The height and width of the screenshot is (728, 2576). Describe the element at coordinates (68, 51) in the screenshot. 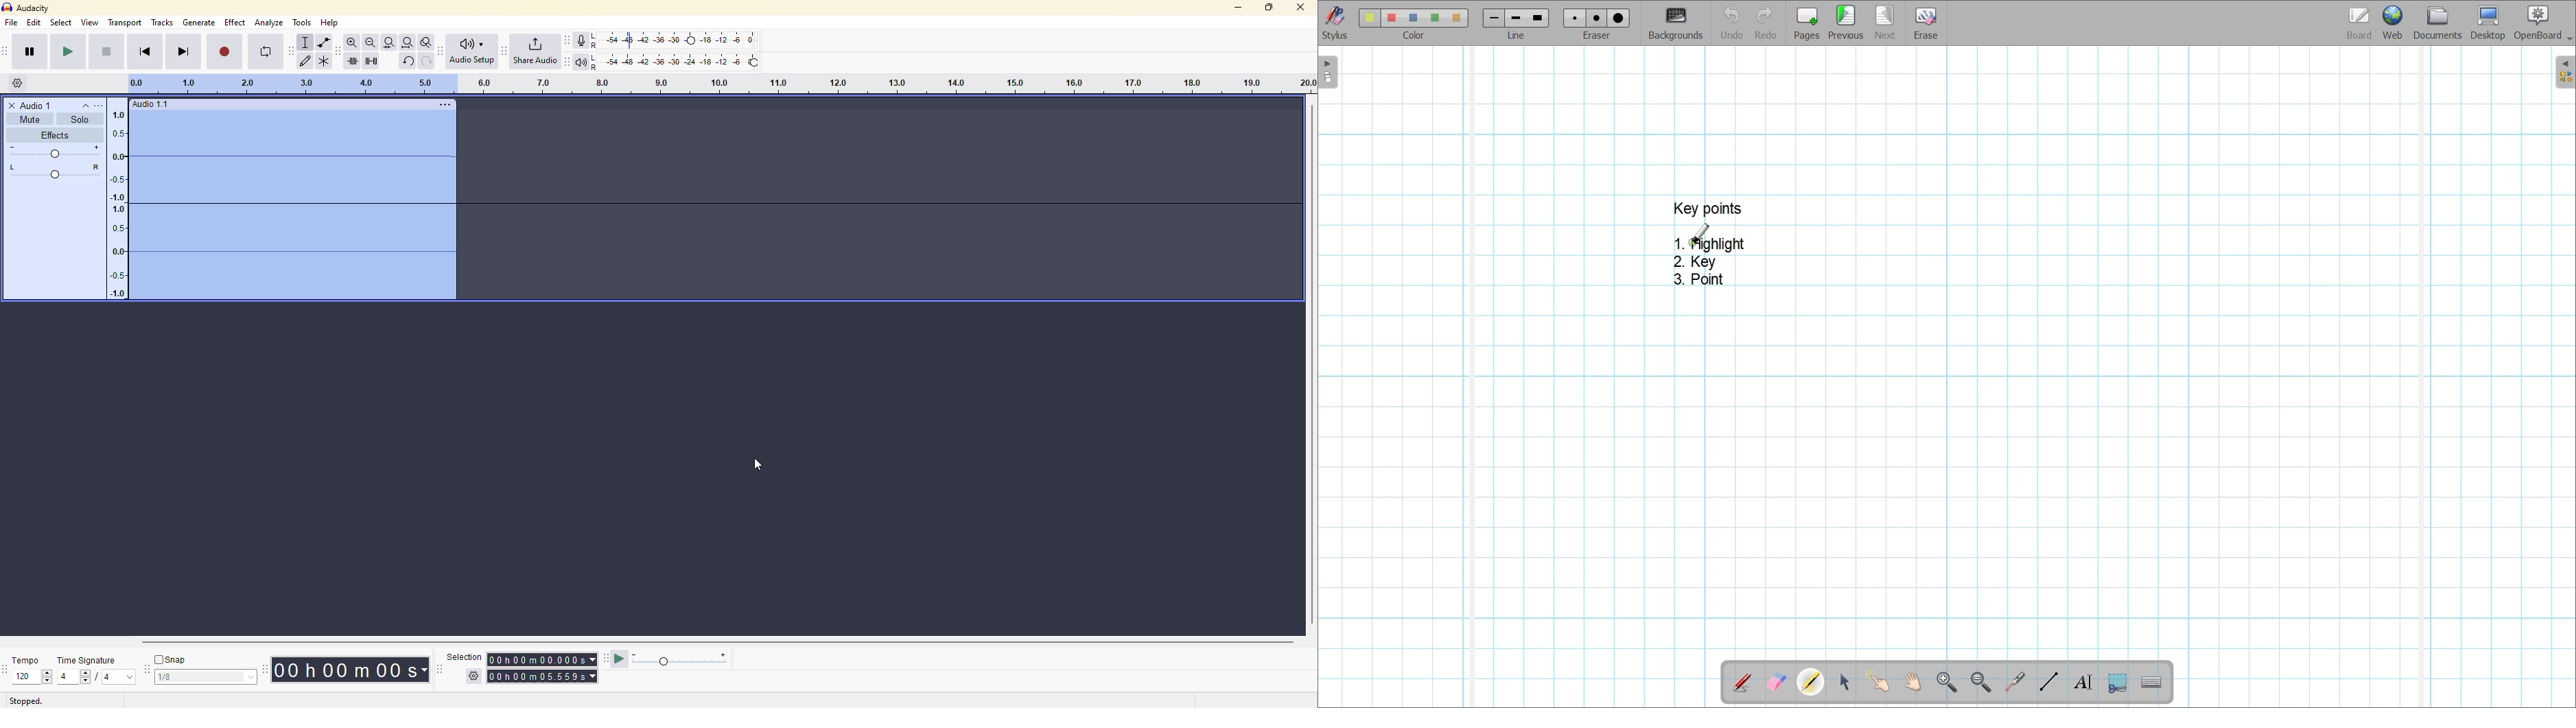

I see `play` at that location.